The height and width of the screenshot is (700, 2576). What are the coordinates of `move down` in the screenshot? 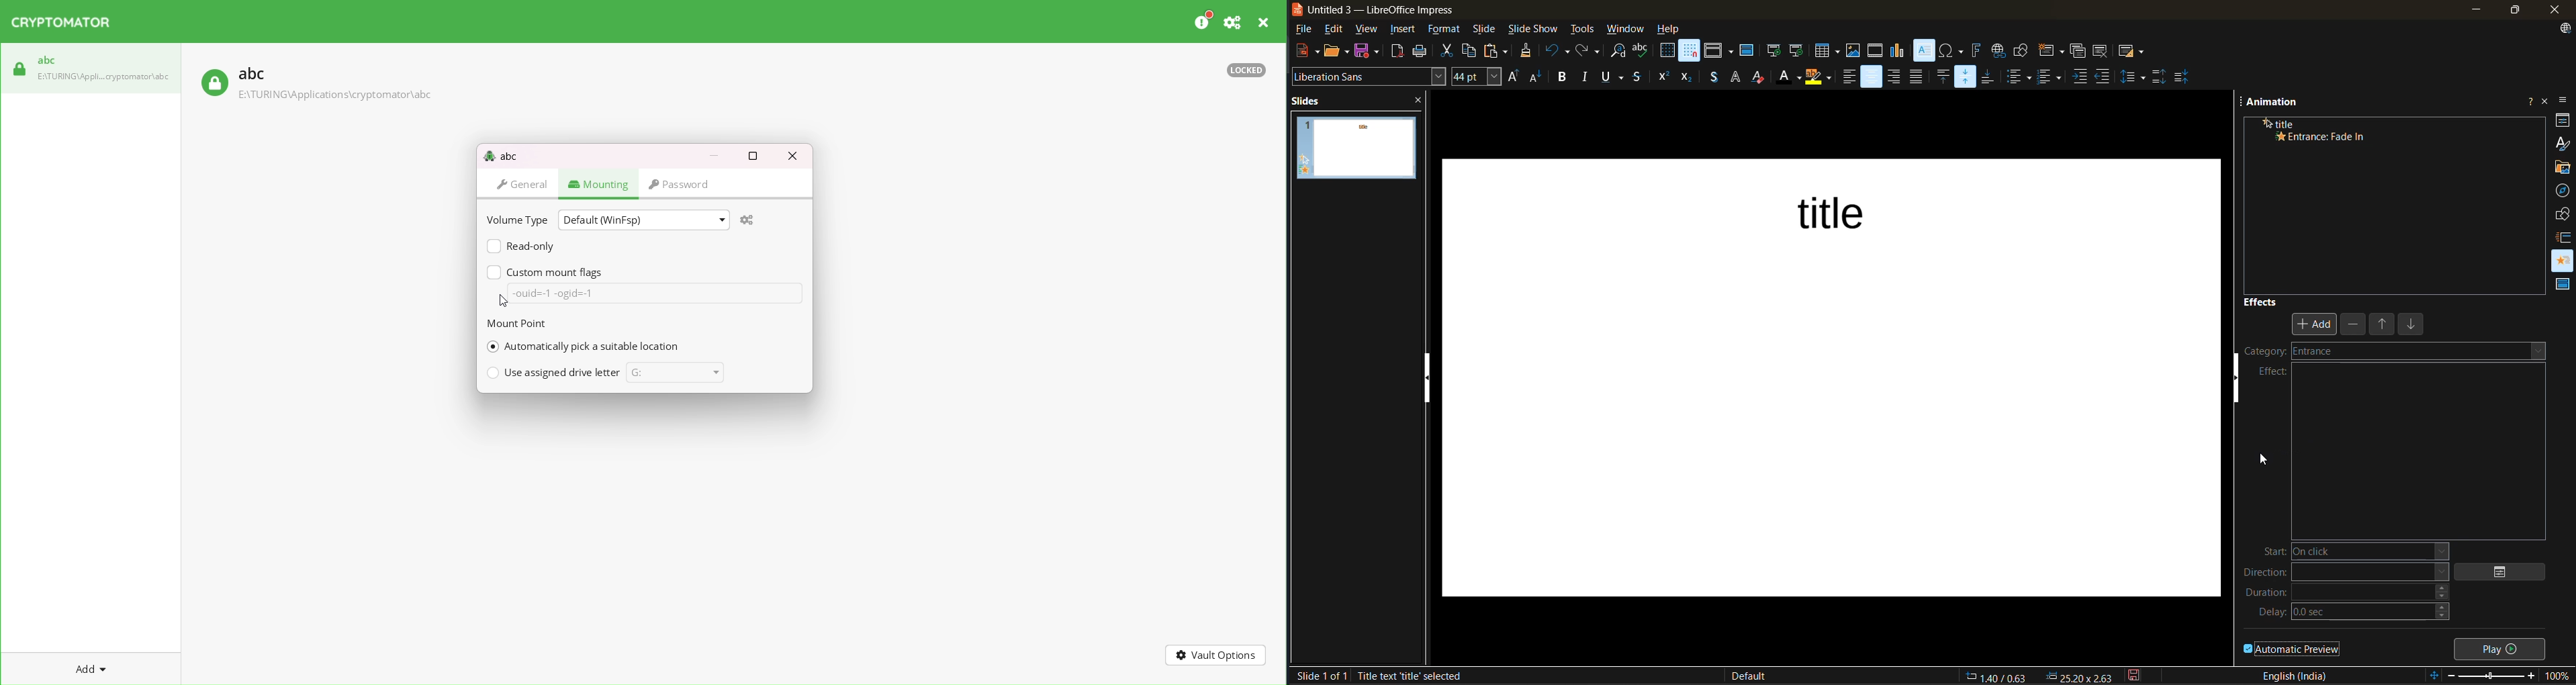 It's located at (2413, 327).